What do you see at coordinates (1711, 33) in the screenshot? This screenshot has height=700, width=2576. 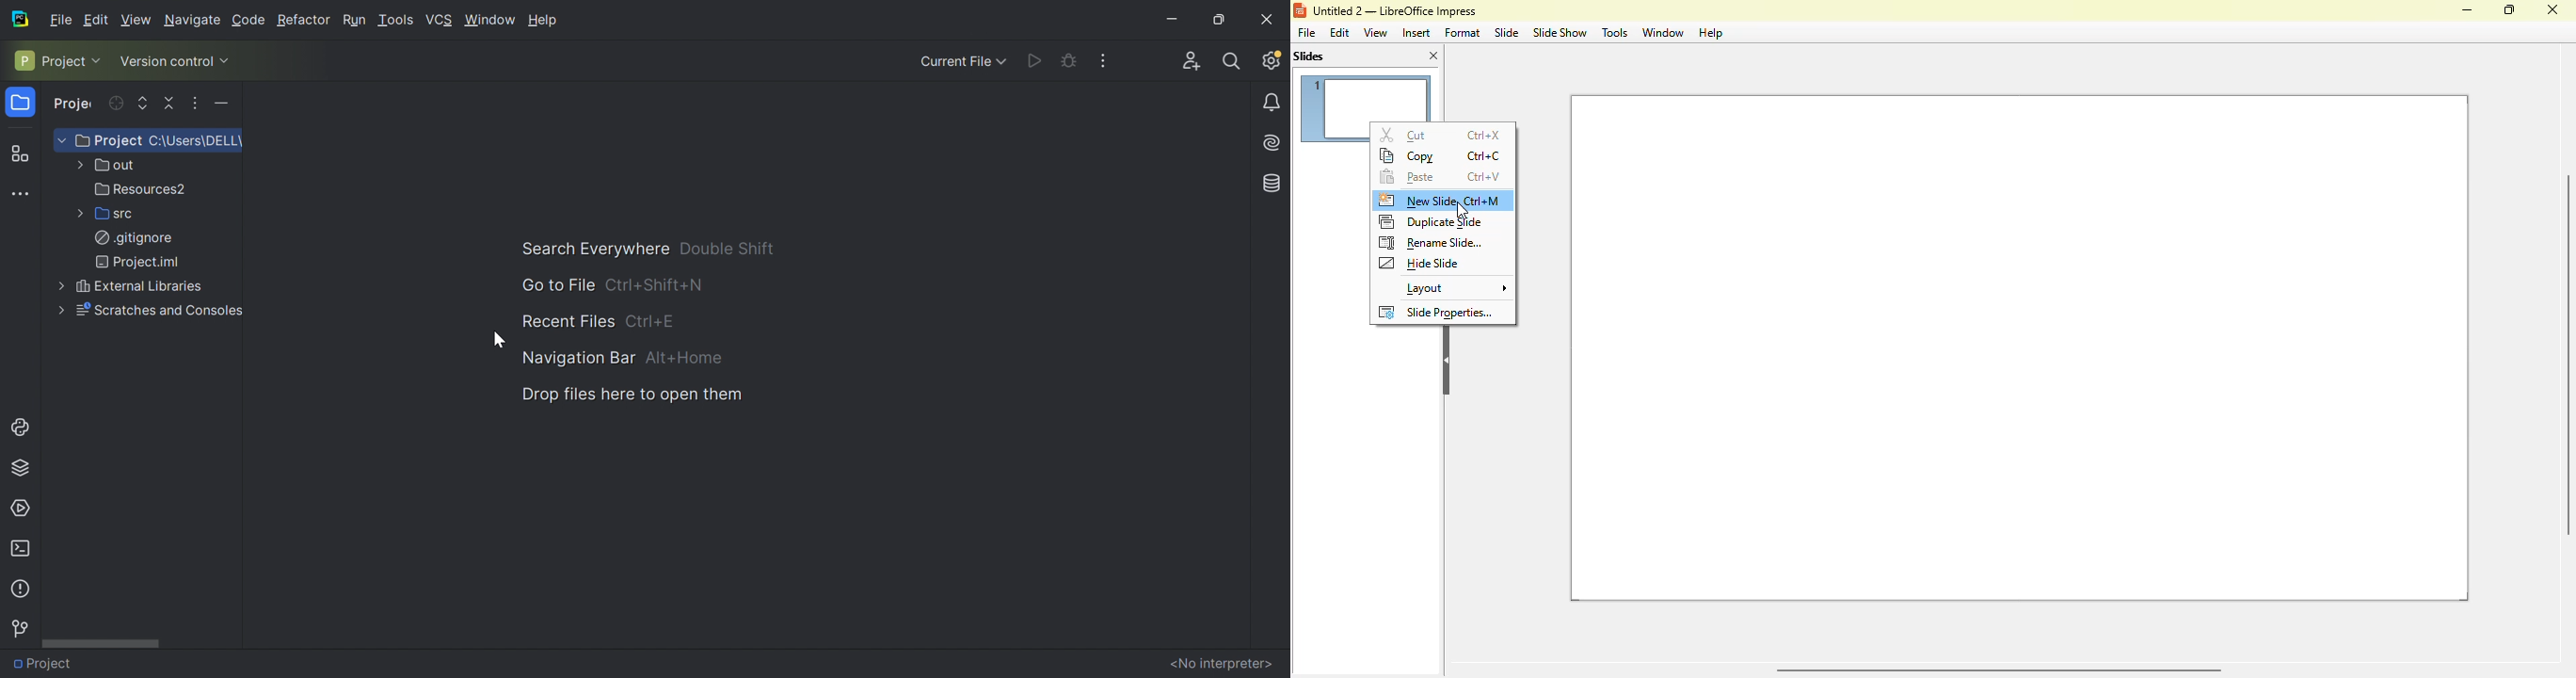 I see `help` at bounding box center [1711, 33].